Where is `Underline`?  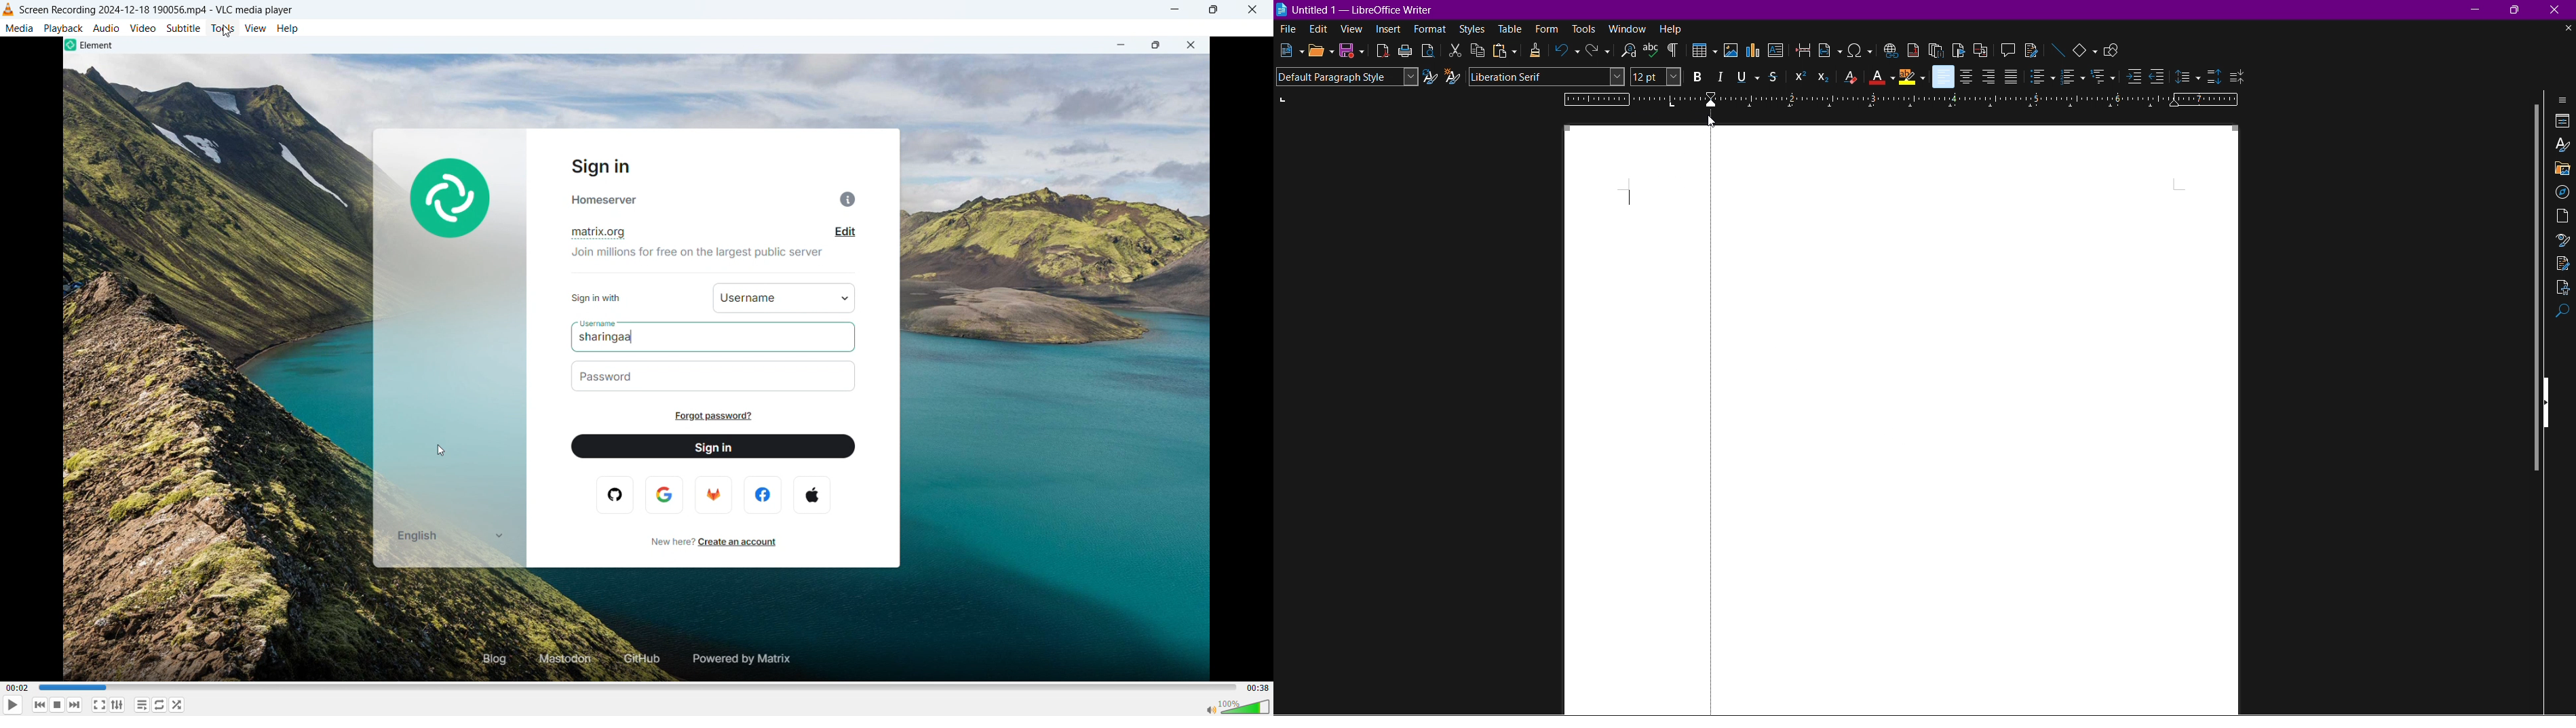 Underline is located at coordinates (1747, 76).